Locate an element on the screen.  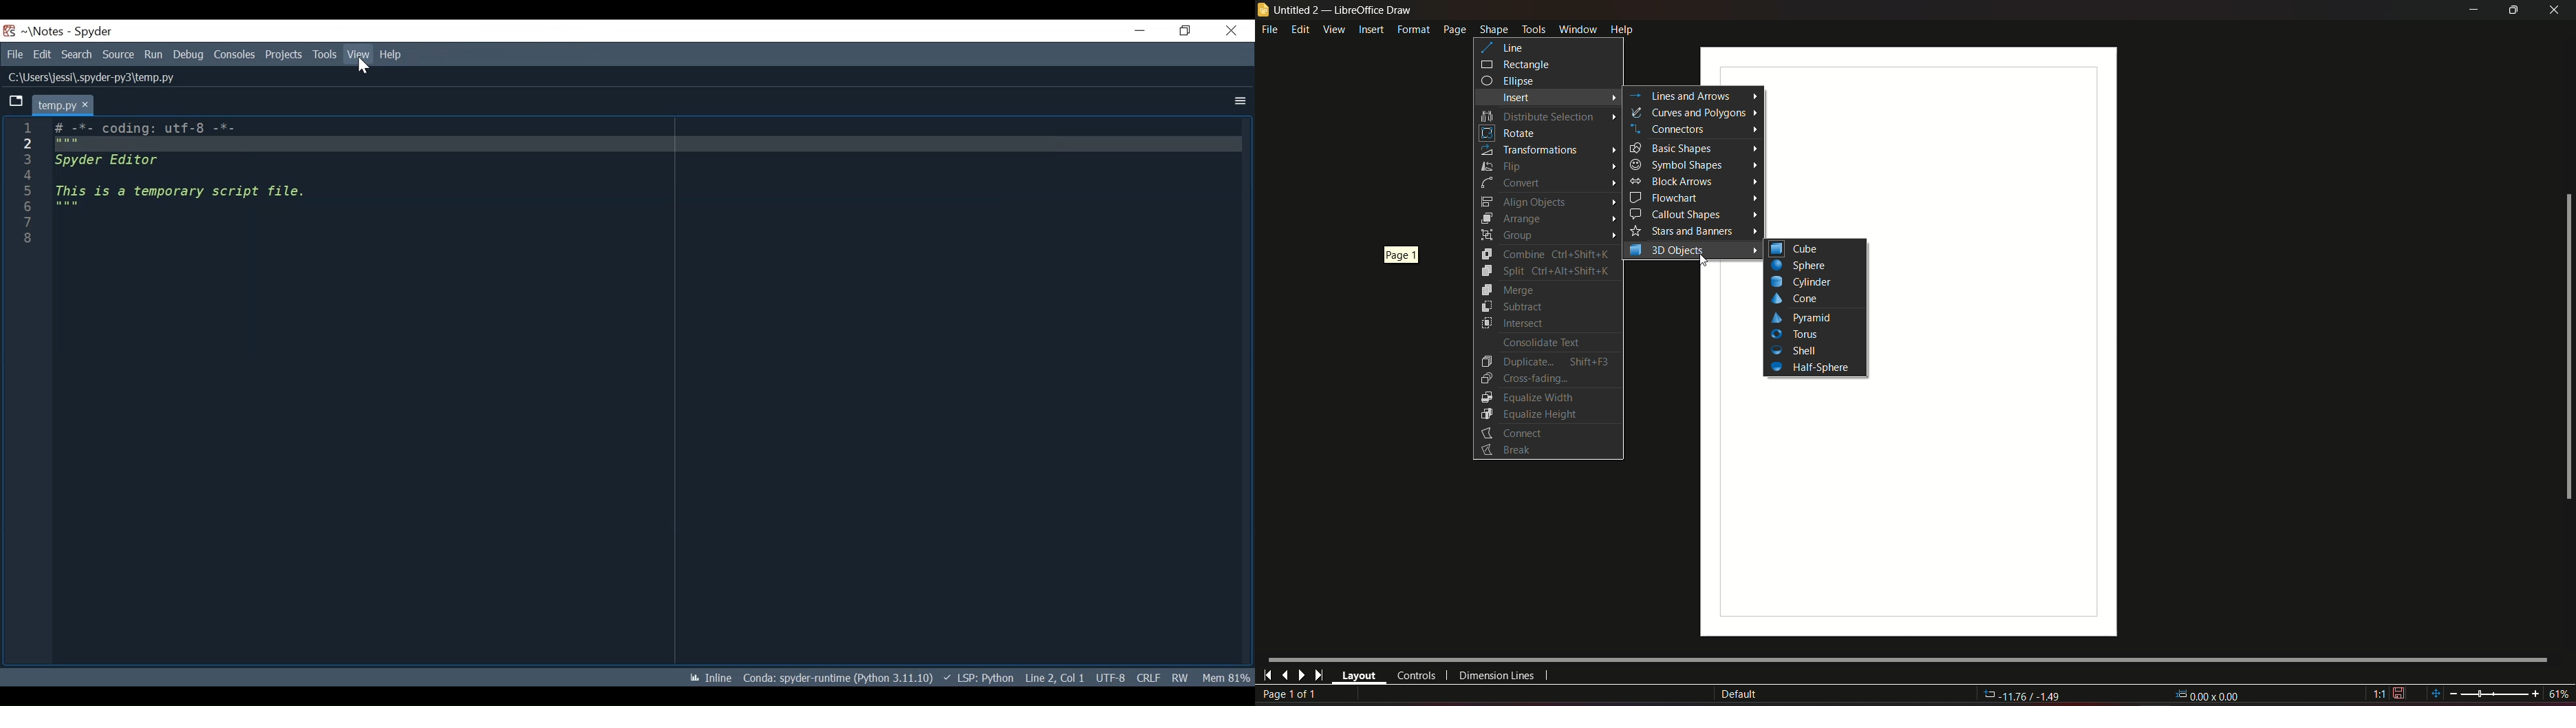
RW is located at coordinates (1181, 677).